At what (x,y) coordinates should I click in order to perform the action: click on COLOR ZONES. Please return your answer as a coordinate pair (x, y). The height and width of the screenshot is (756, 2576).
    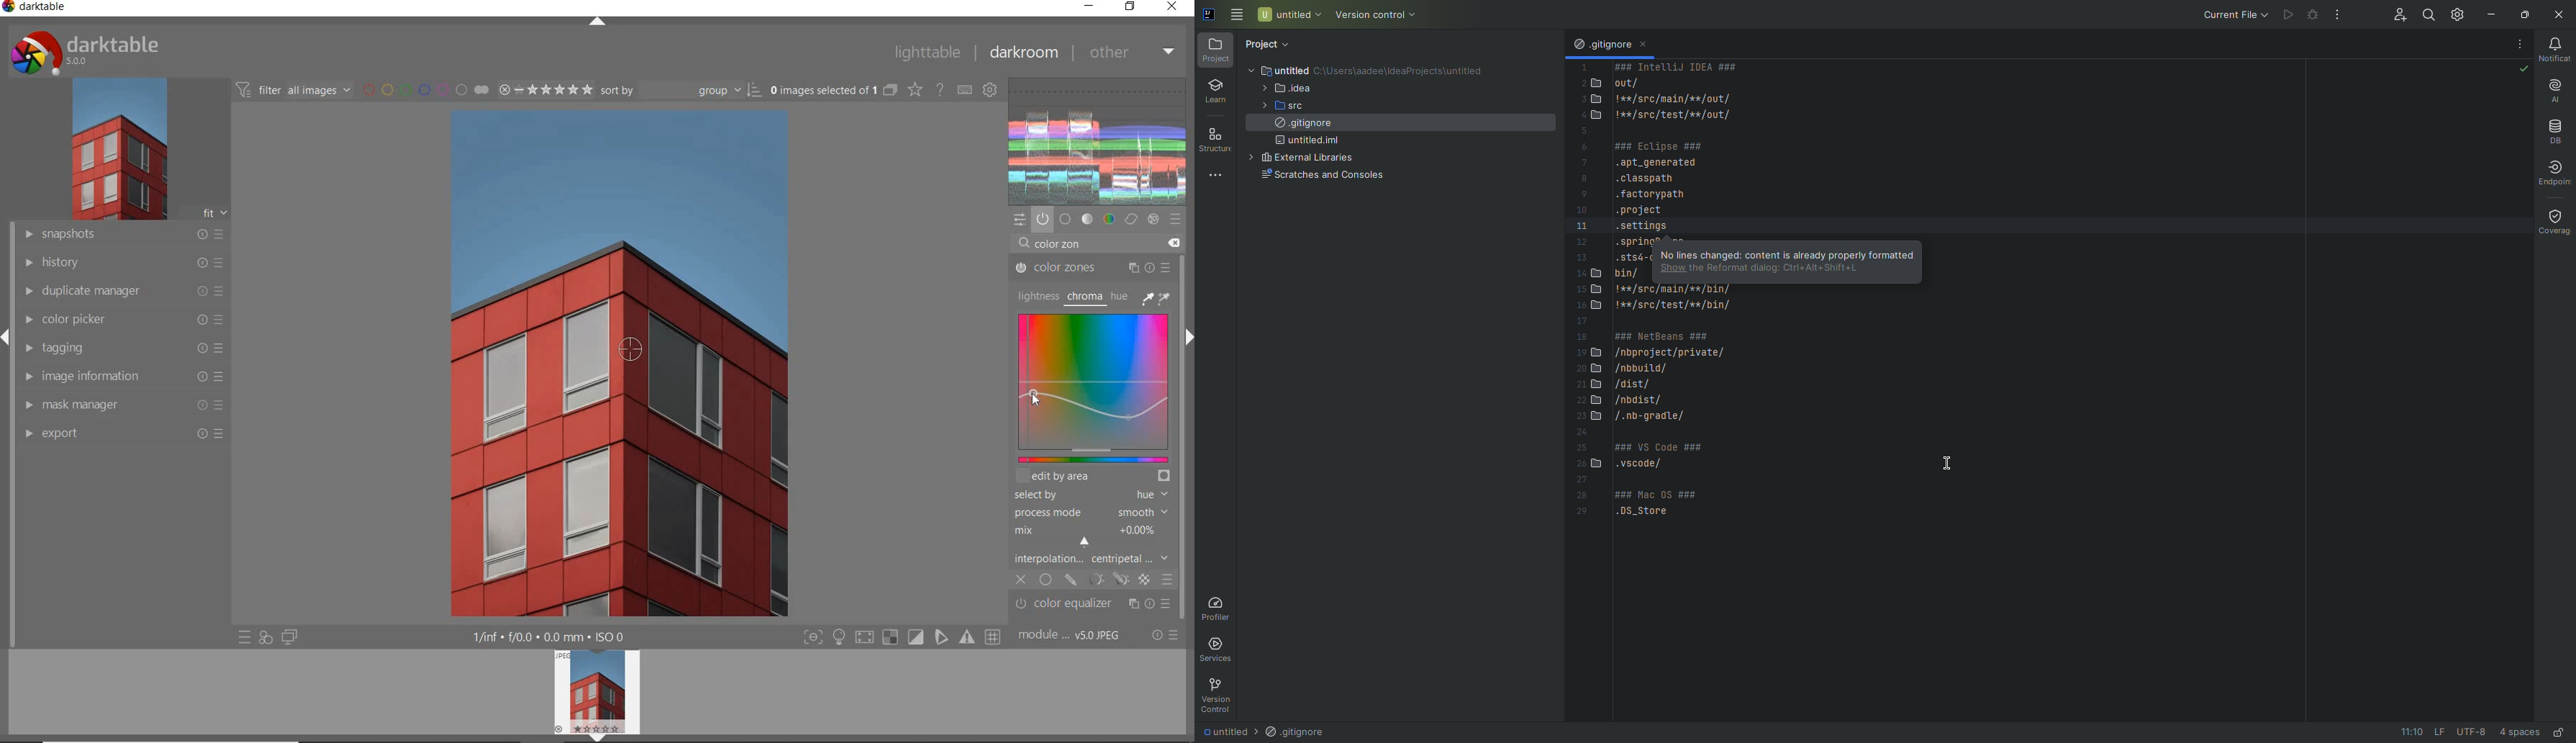
    Looking at the image, I should click on (1093, 268).